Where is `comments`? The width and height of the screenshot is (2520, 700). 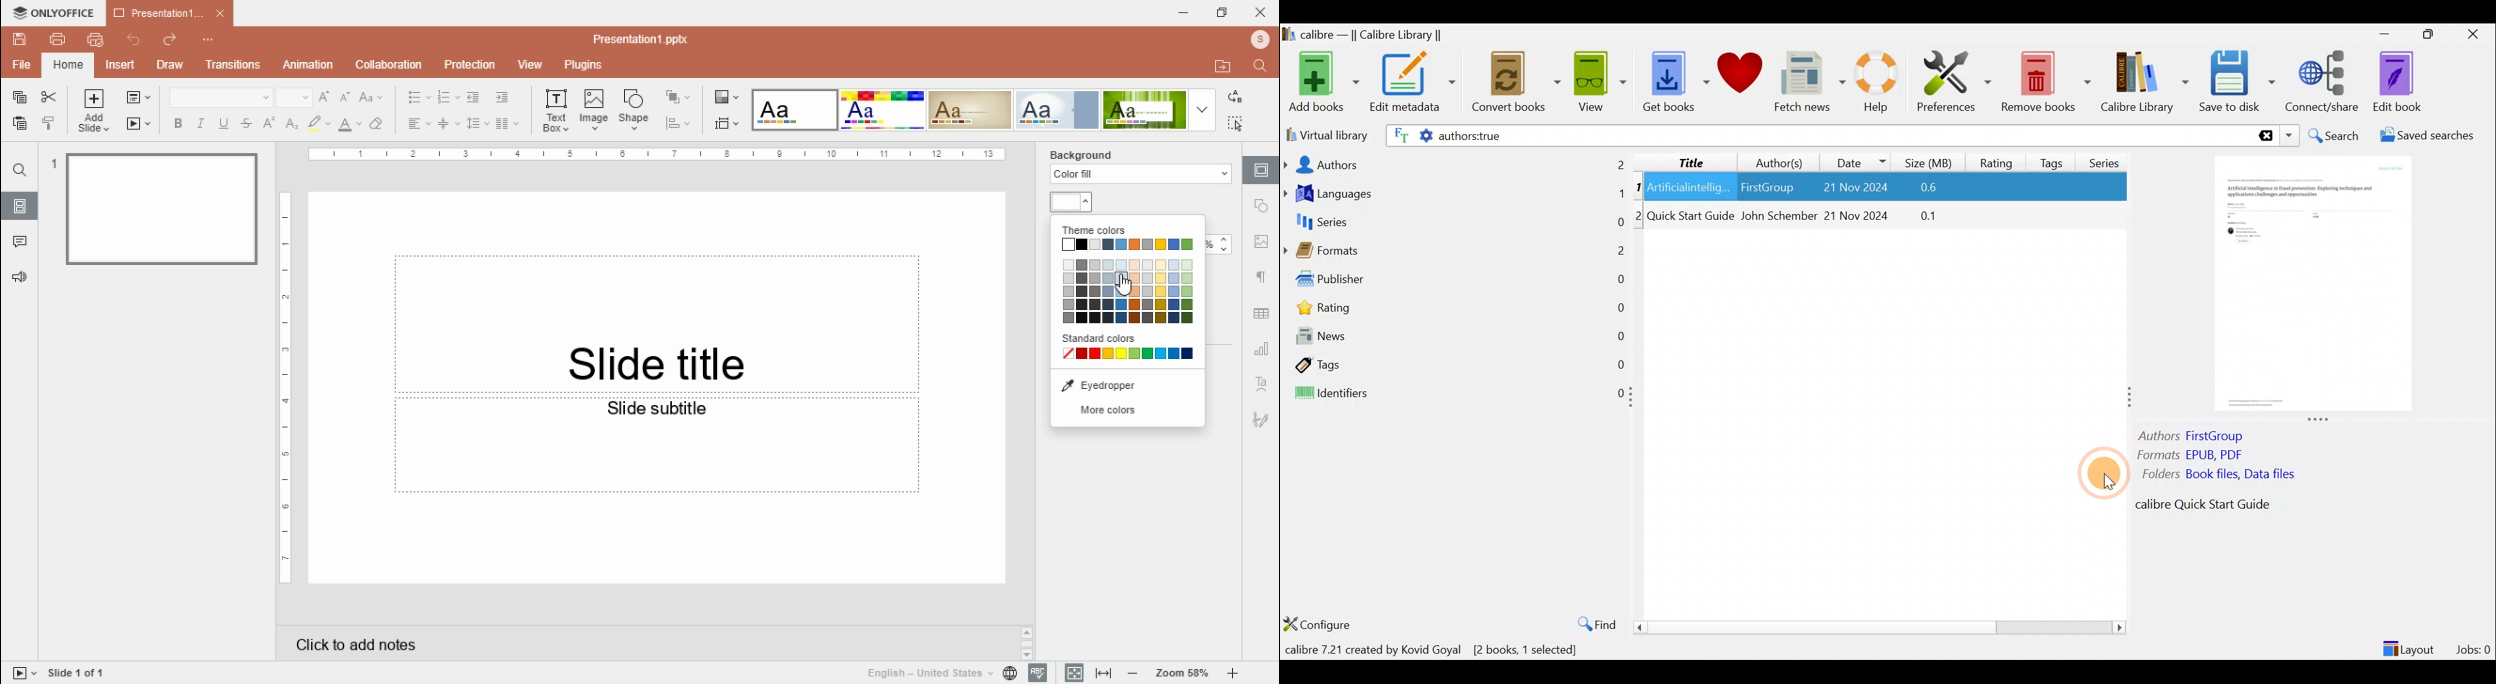
comments is located at coordinates (20, 240).